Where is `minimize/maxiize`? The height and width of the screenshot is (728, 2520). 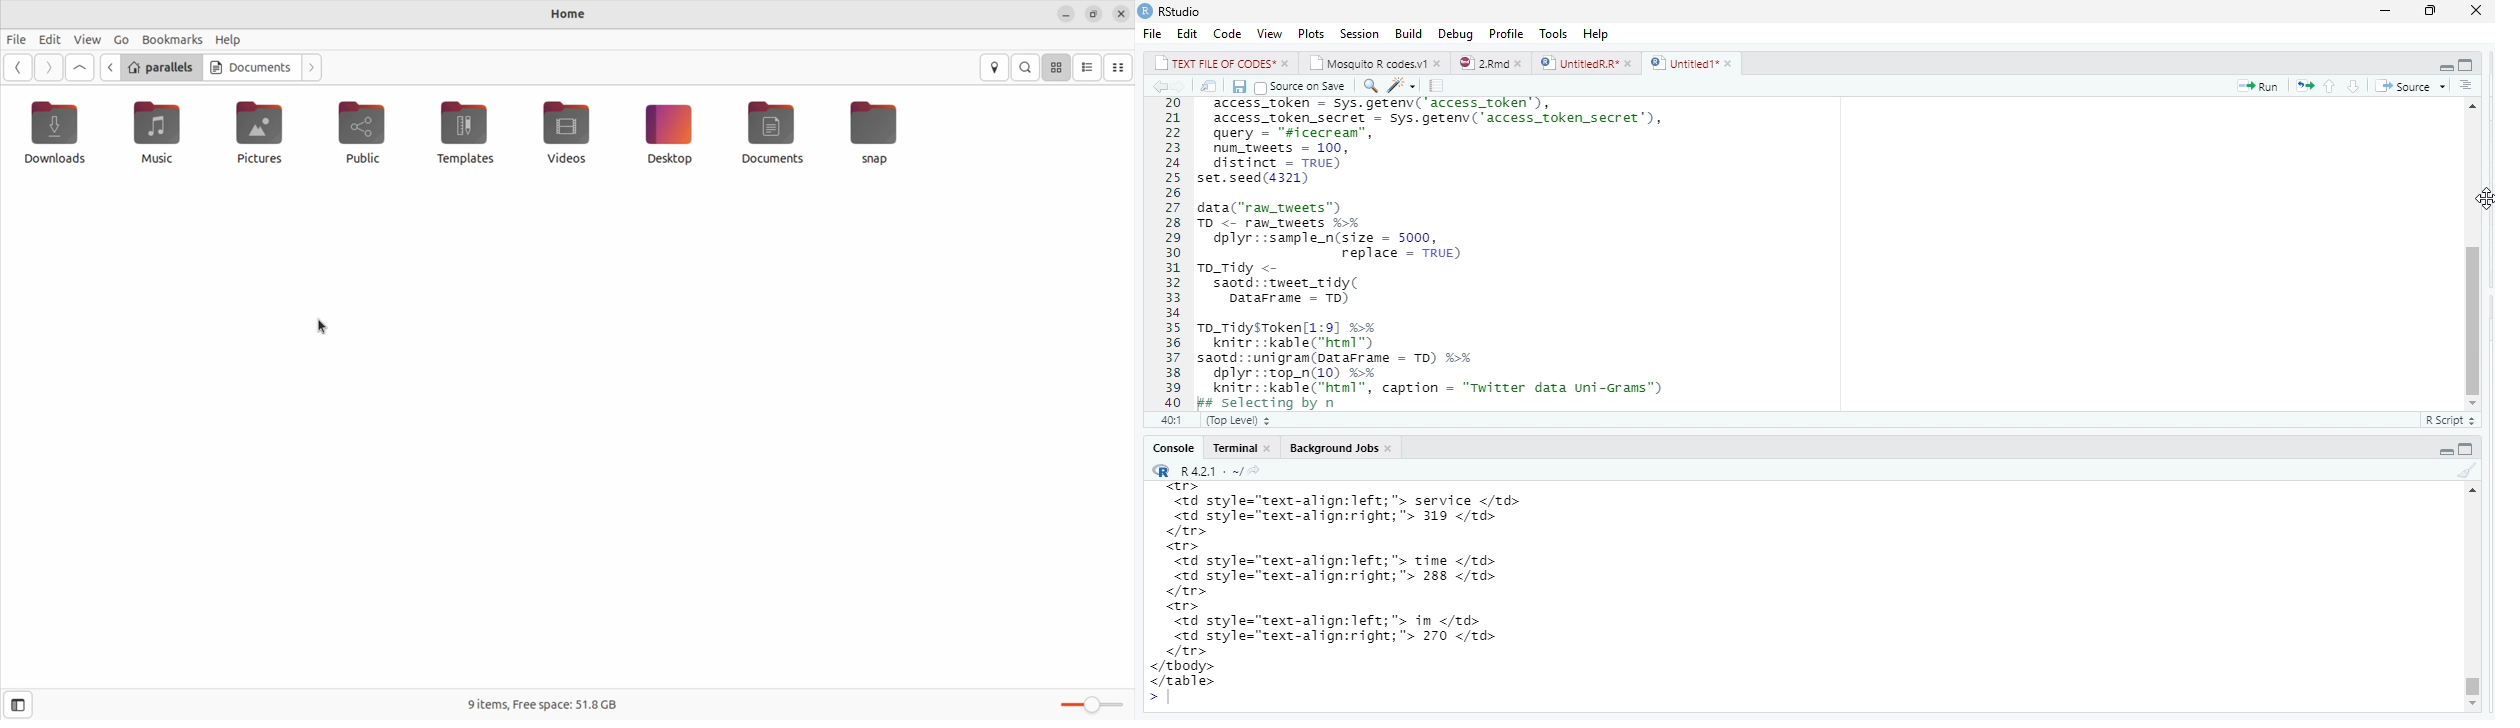
minimize/maxiize is located at coordinates (2453, 446).